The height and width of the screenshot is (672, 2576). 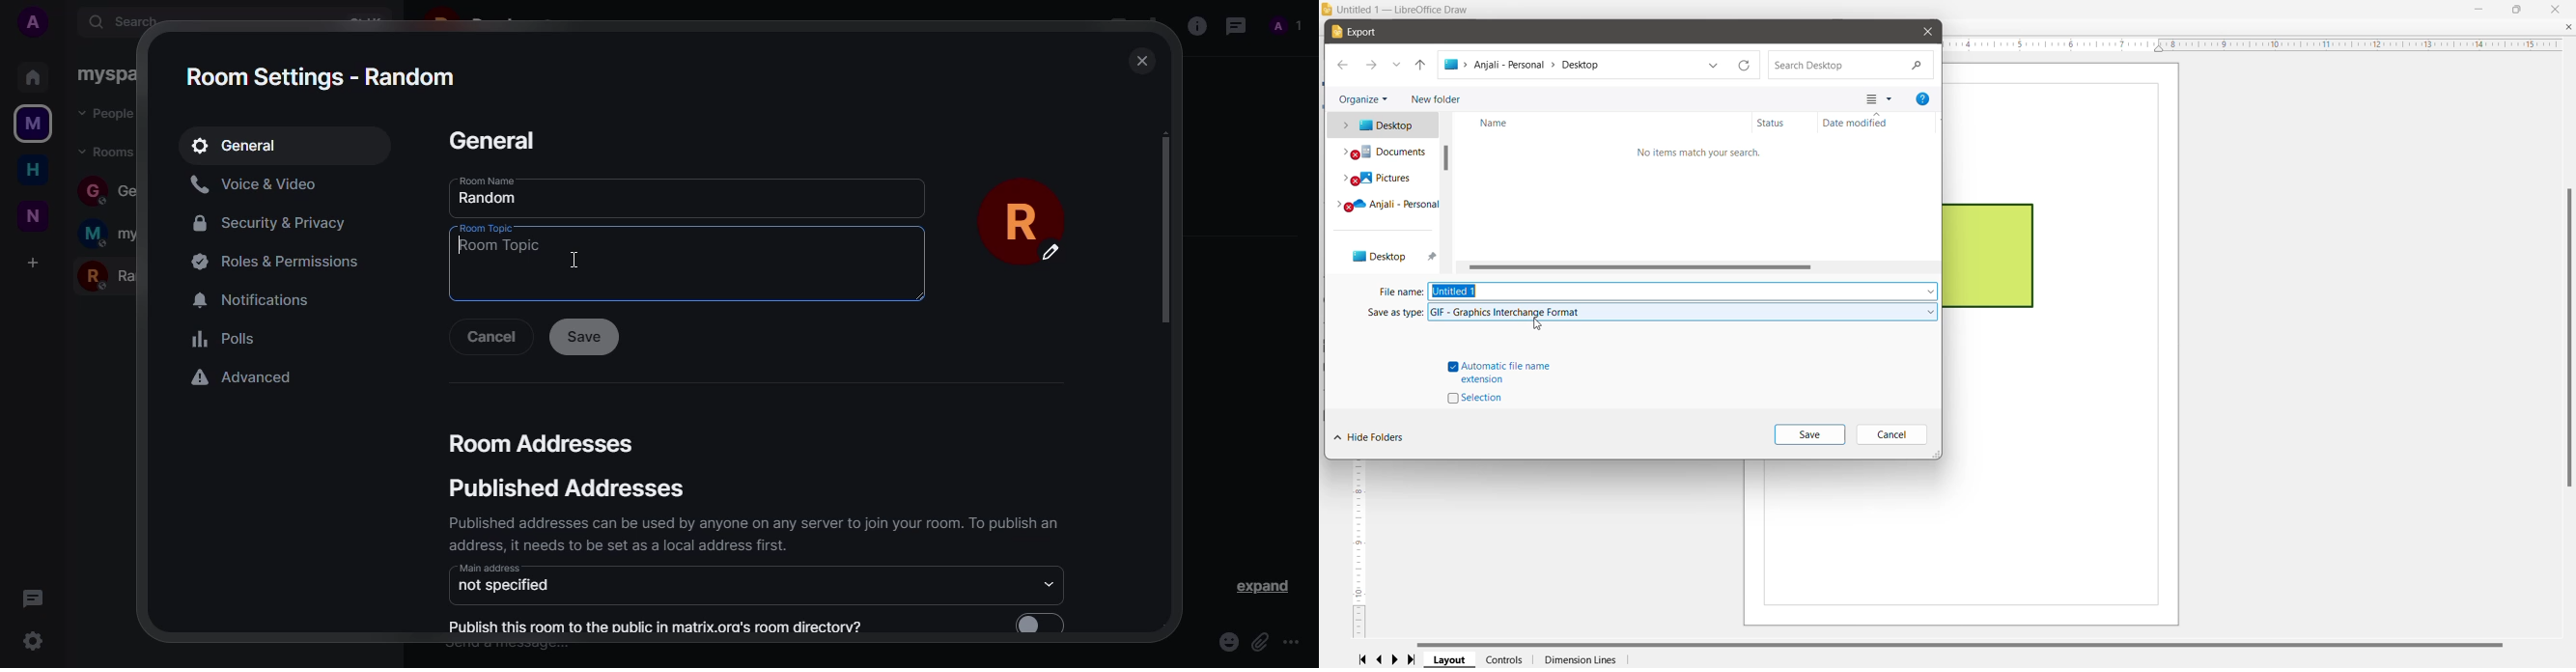 I want to click on room settings, so click(x=324, y=78).